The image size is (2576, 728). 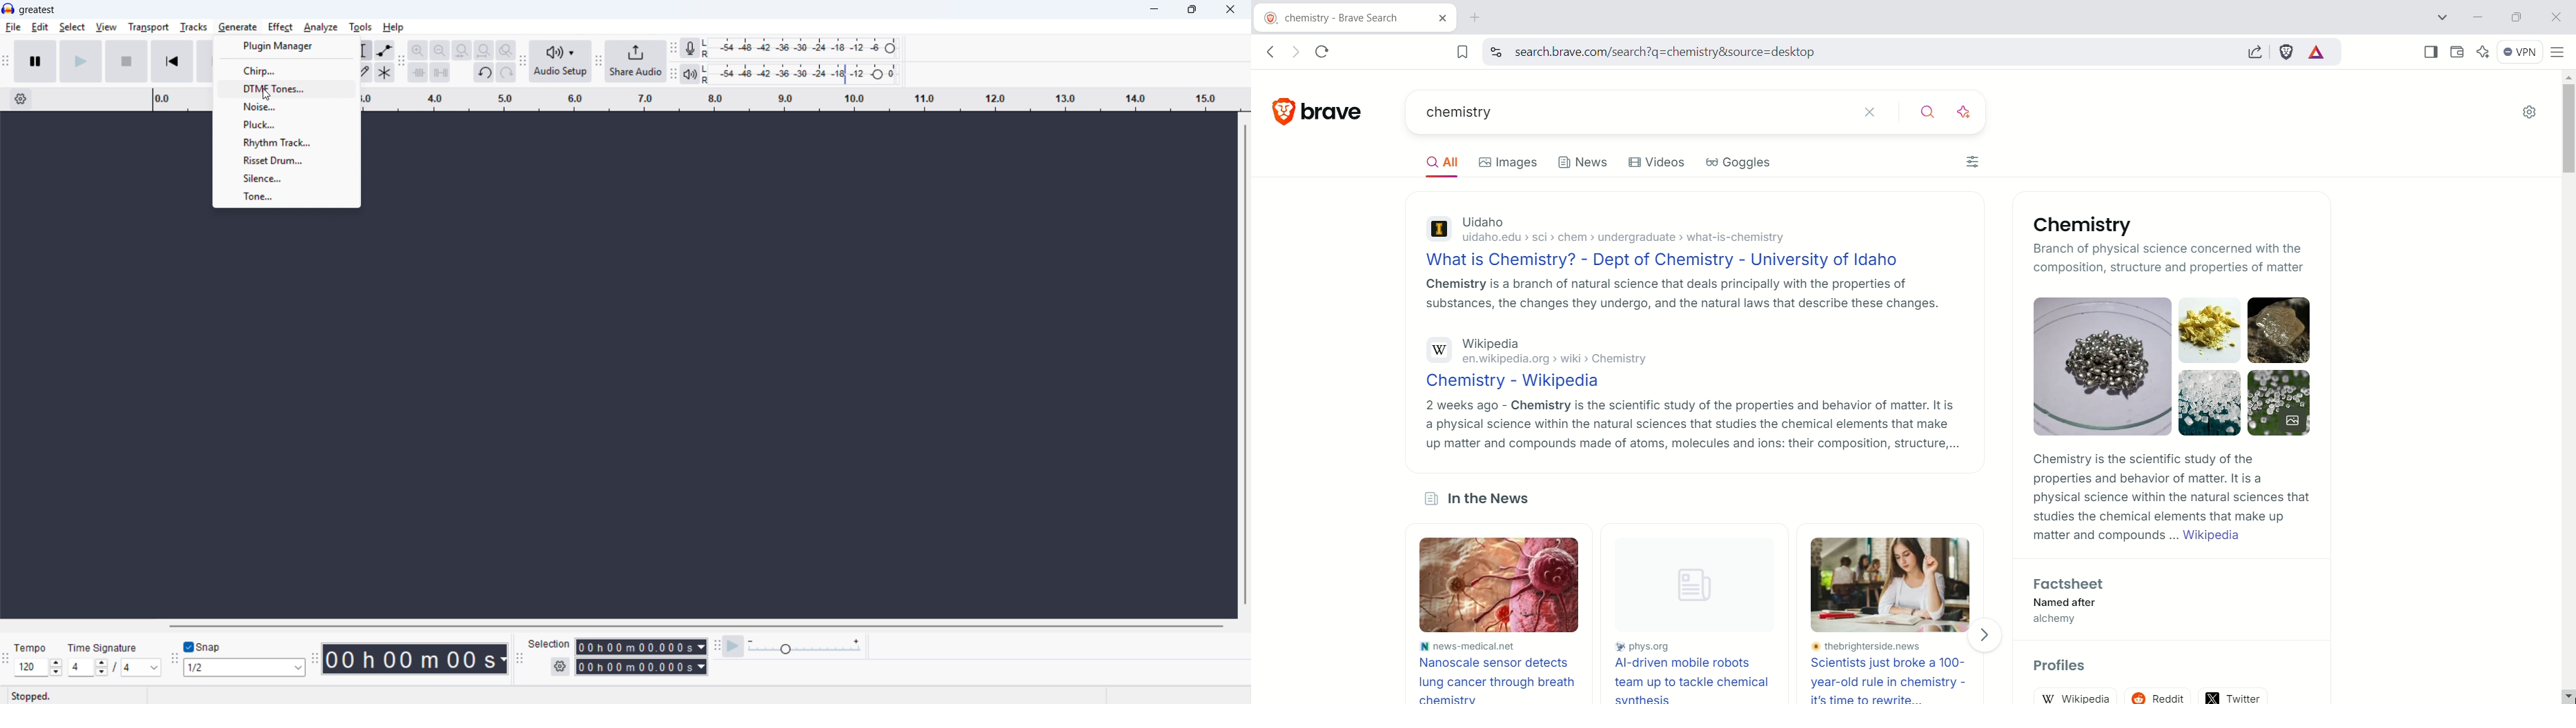 What do you see at coordinates (1246, 366) in the screenshot?
I see `vertical scrollbar` at bounding box center [1246, 366].